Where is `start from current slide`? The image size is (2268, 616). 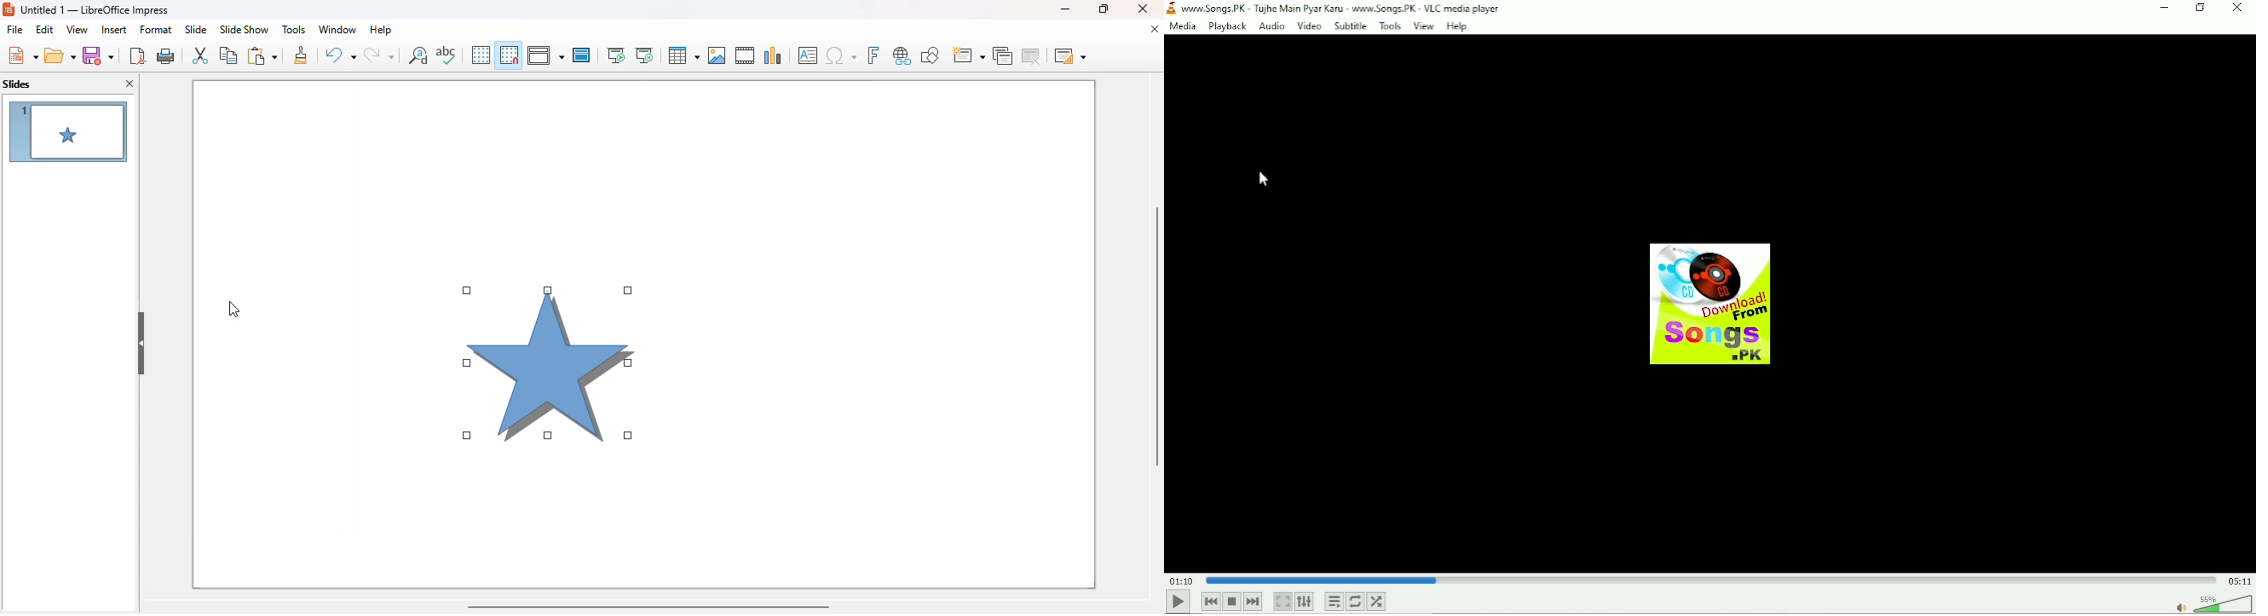
start from current slide is located at coordinates (645, 55).